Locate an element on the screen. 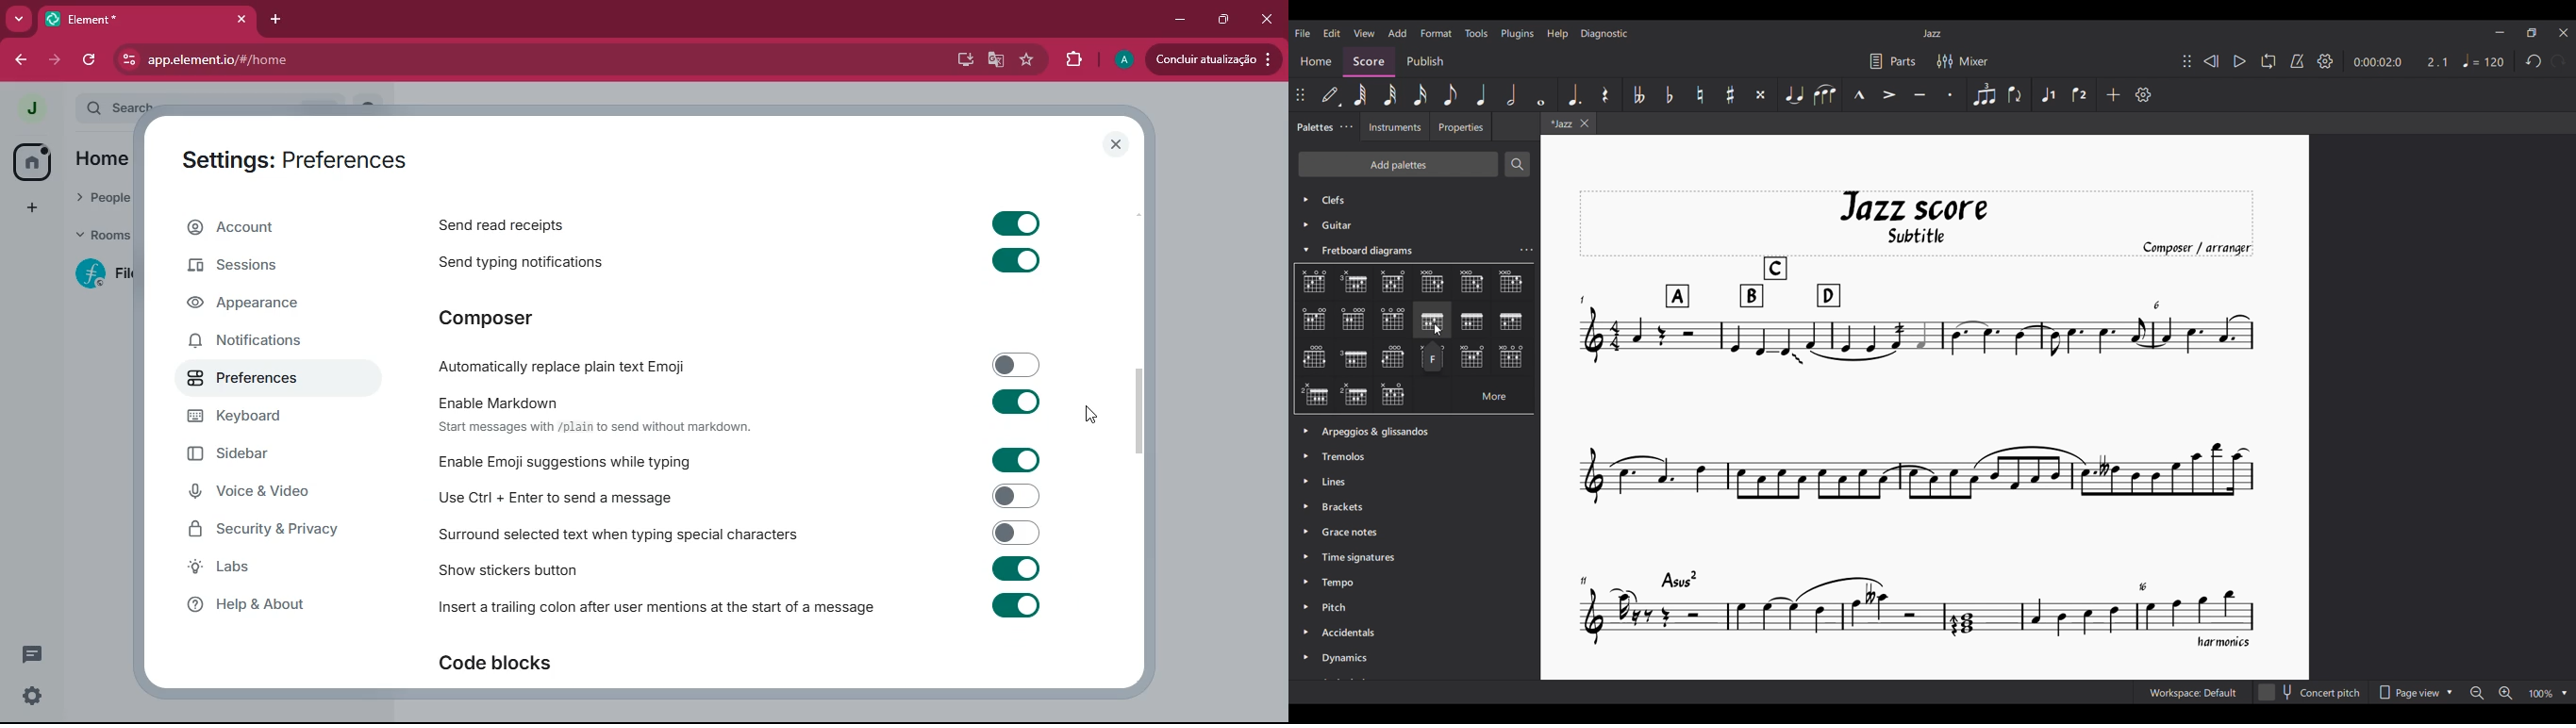  maximize is located at coordinates (1220, 20).